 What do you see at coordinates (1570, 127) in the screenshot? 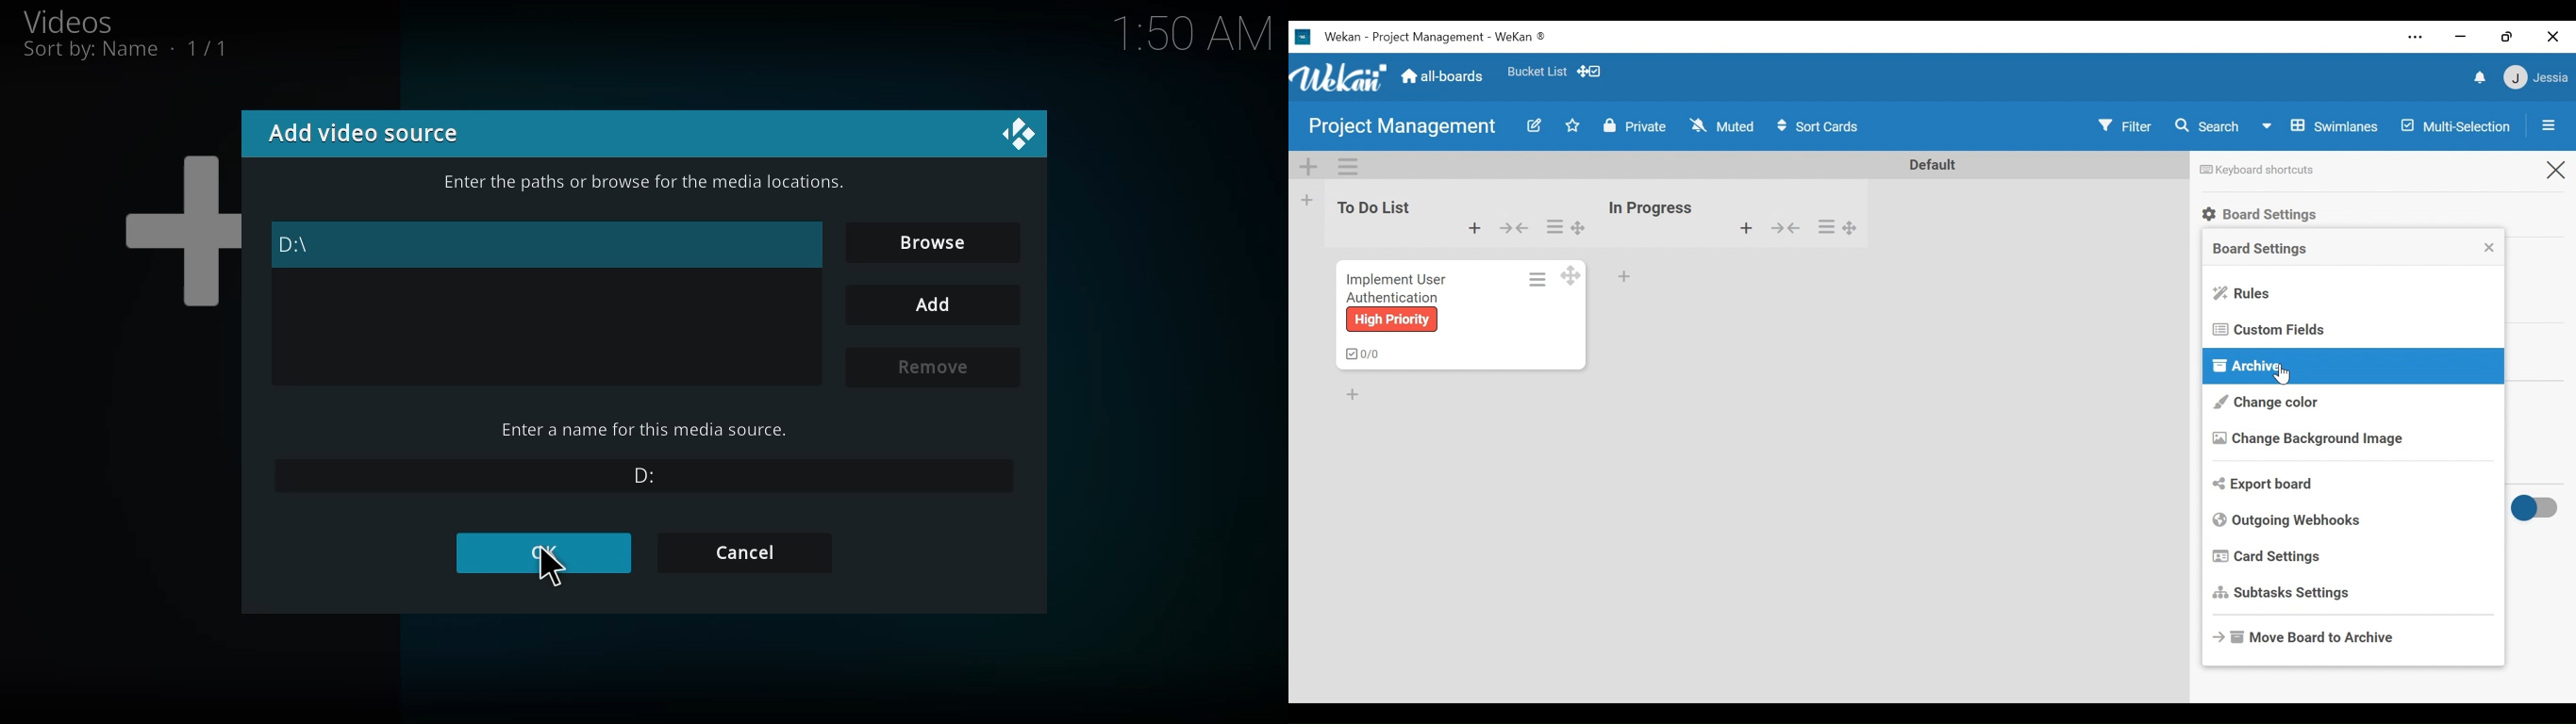
I see `Toggle Favorite` at bounding box center [1570, 127].